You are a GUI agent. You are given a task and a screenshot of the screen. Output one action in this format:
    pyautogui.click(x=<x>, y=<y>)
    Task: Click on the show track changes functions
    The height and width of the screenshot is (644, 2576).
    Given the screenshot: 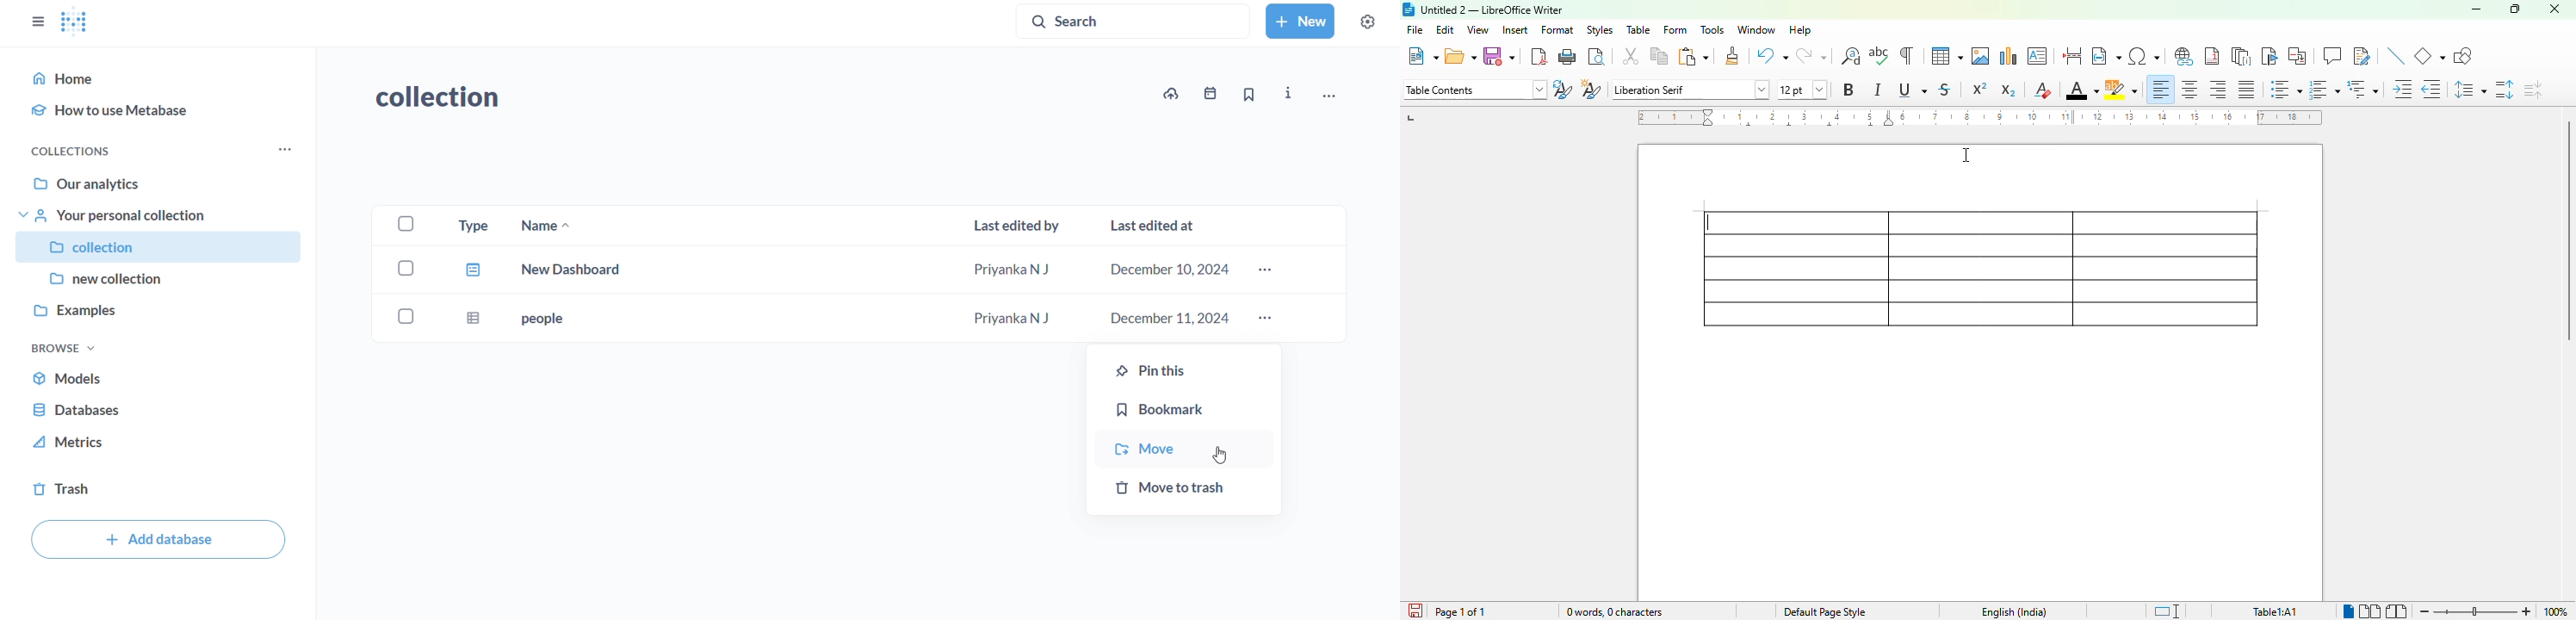 What is the action you would take?
    pyautogui.click(x=2362, y=56)
    